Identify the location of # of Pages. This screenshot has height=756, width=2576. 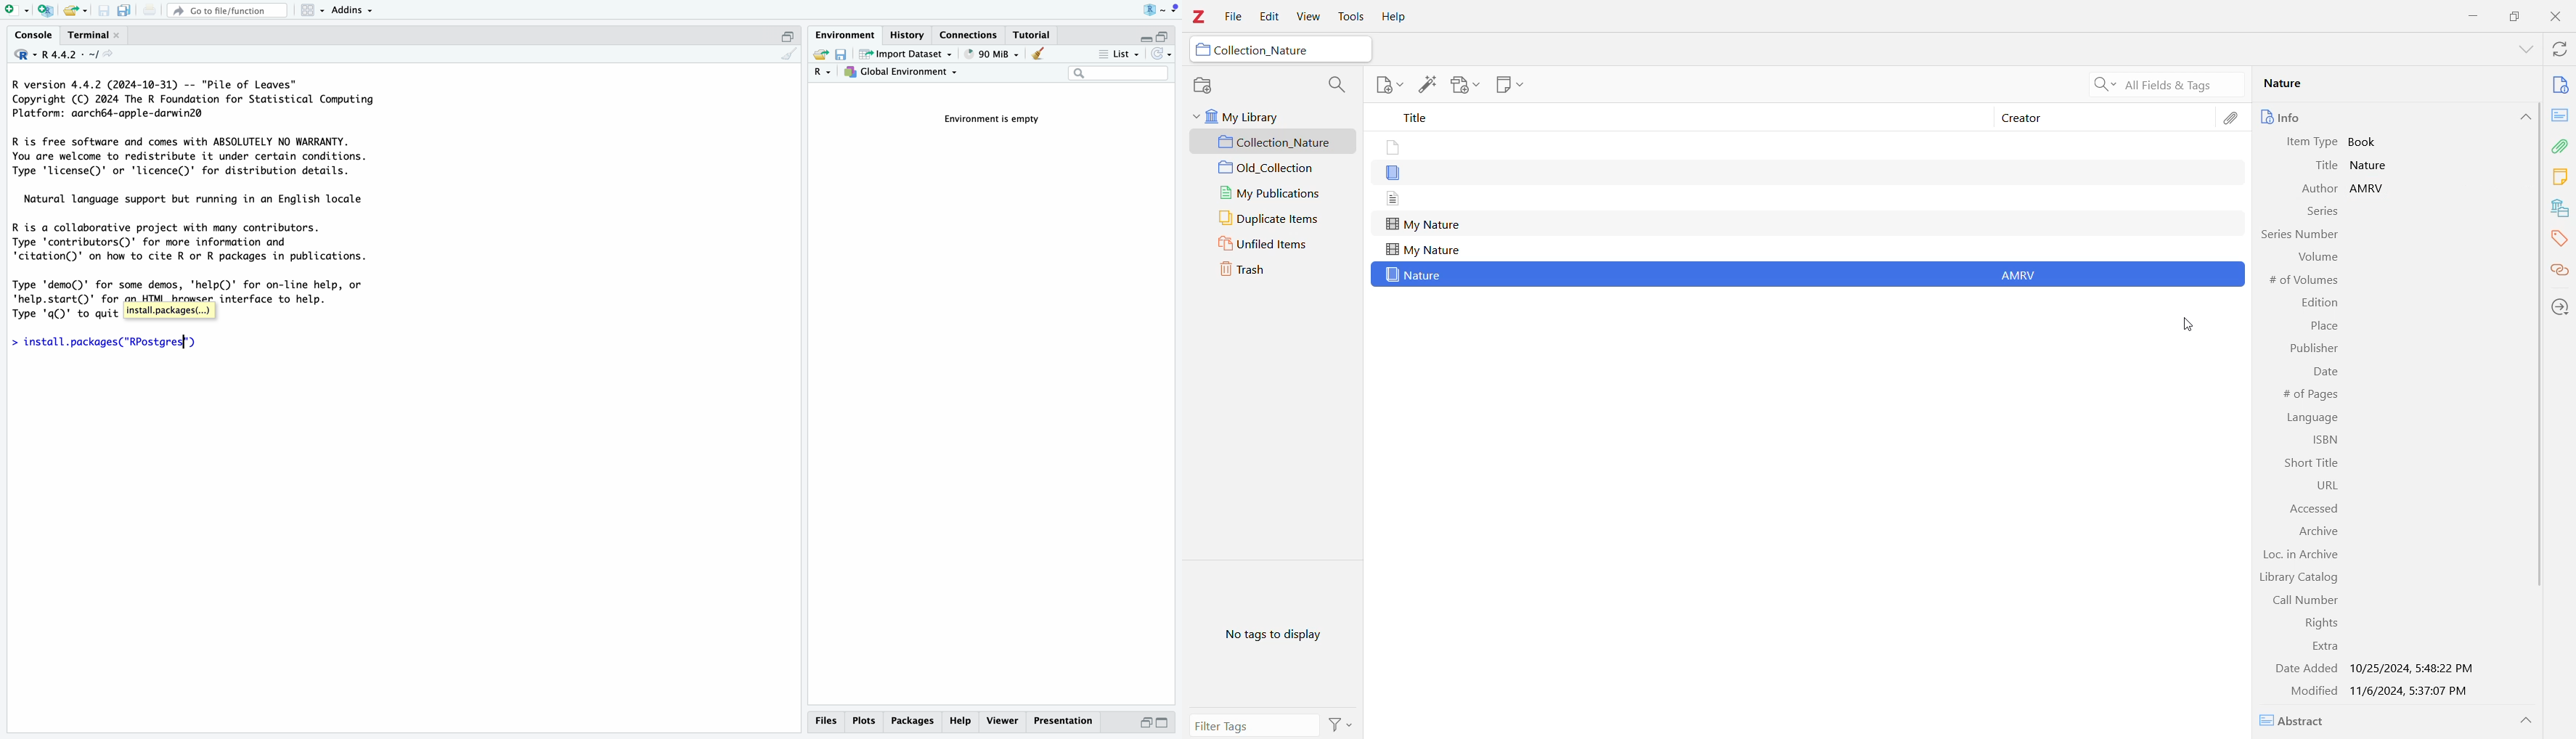
(2307, 394).